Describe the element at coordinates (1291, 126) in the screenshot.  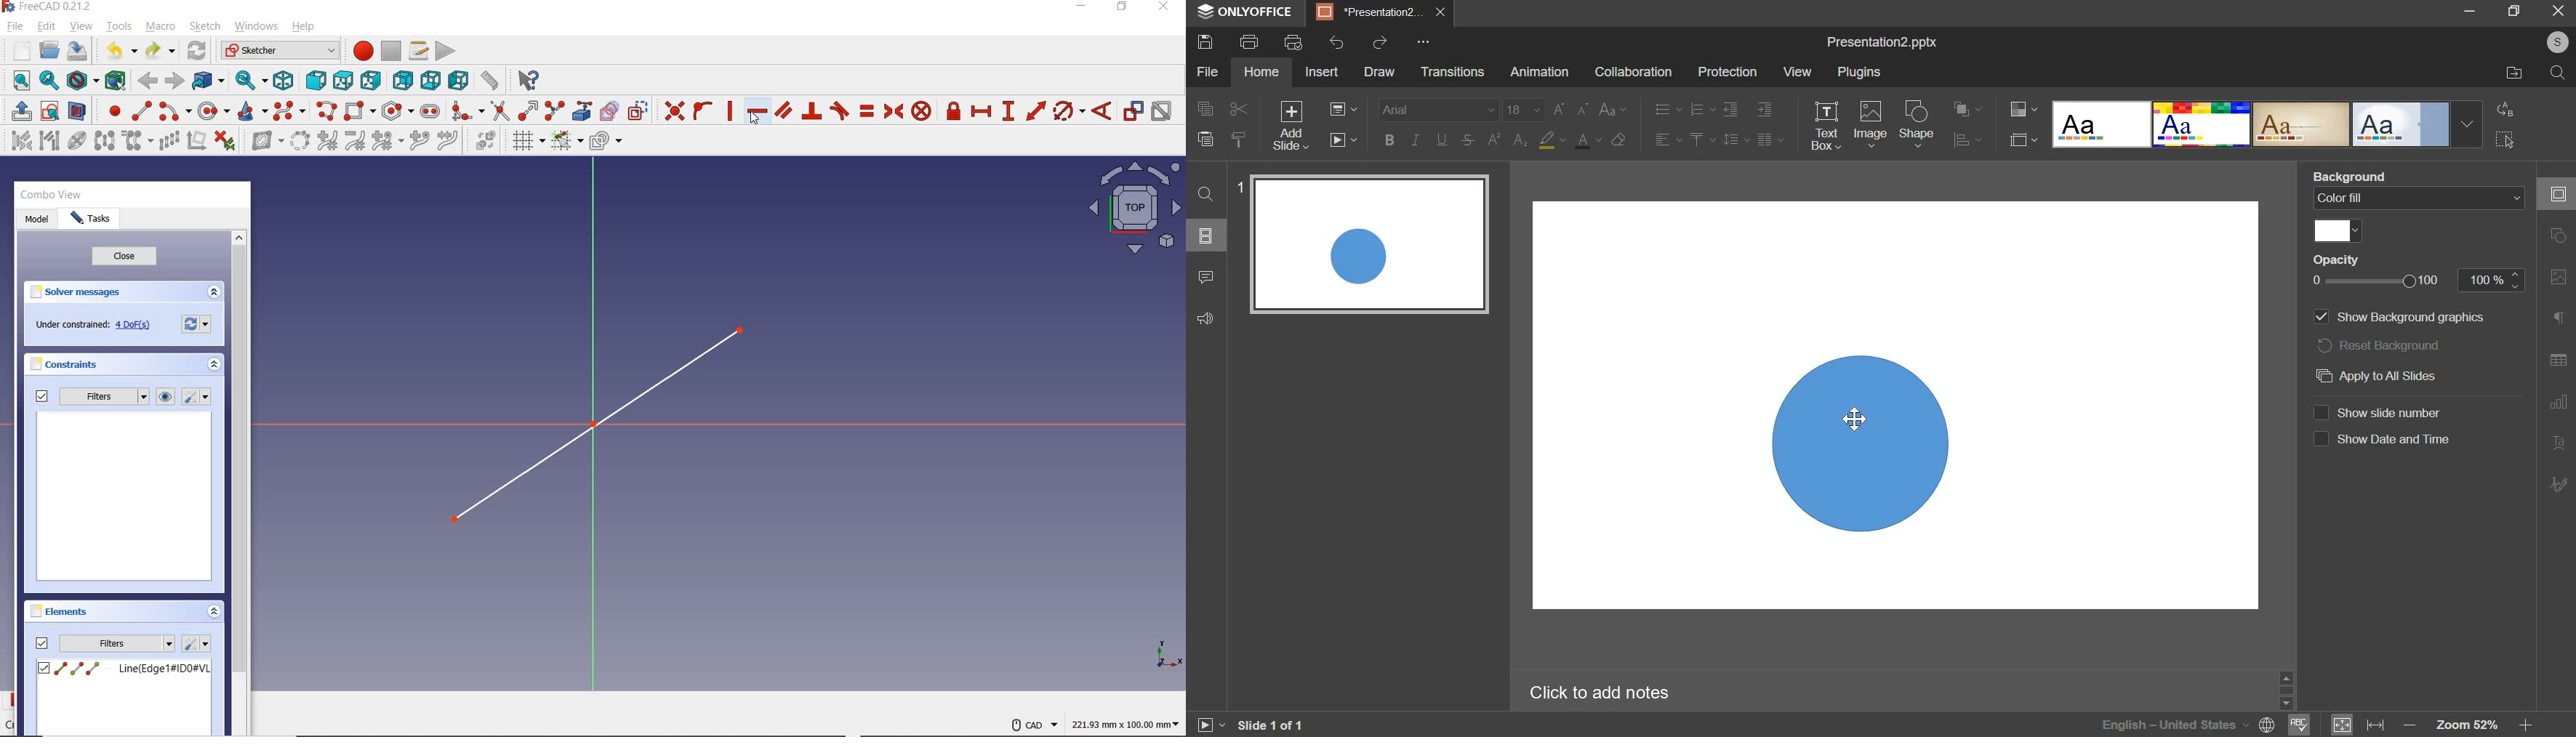
I see `add slide` at that location.